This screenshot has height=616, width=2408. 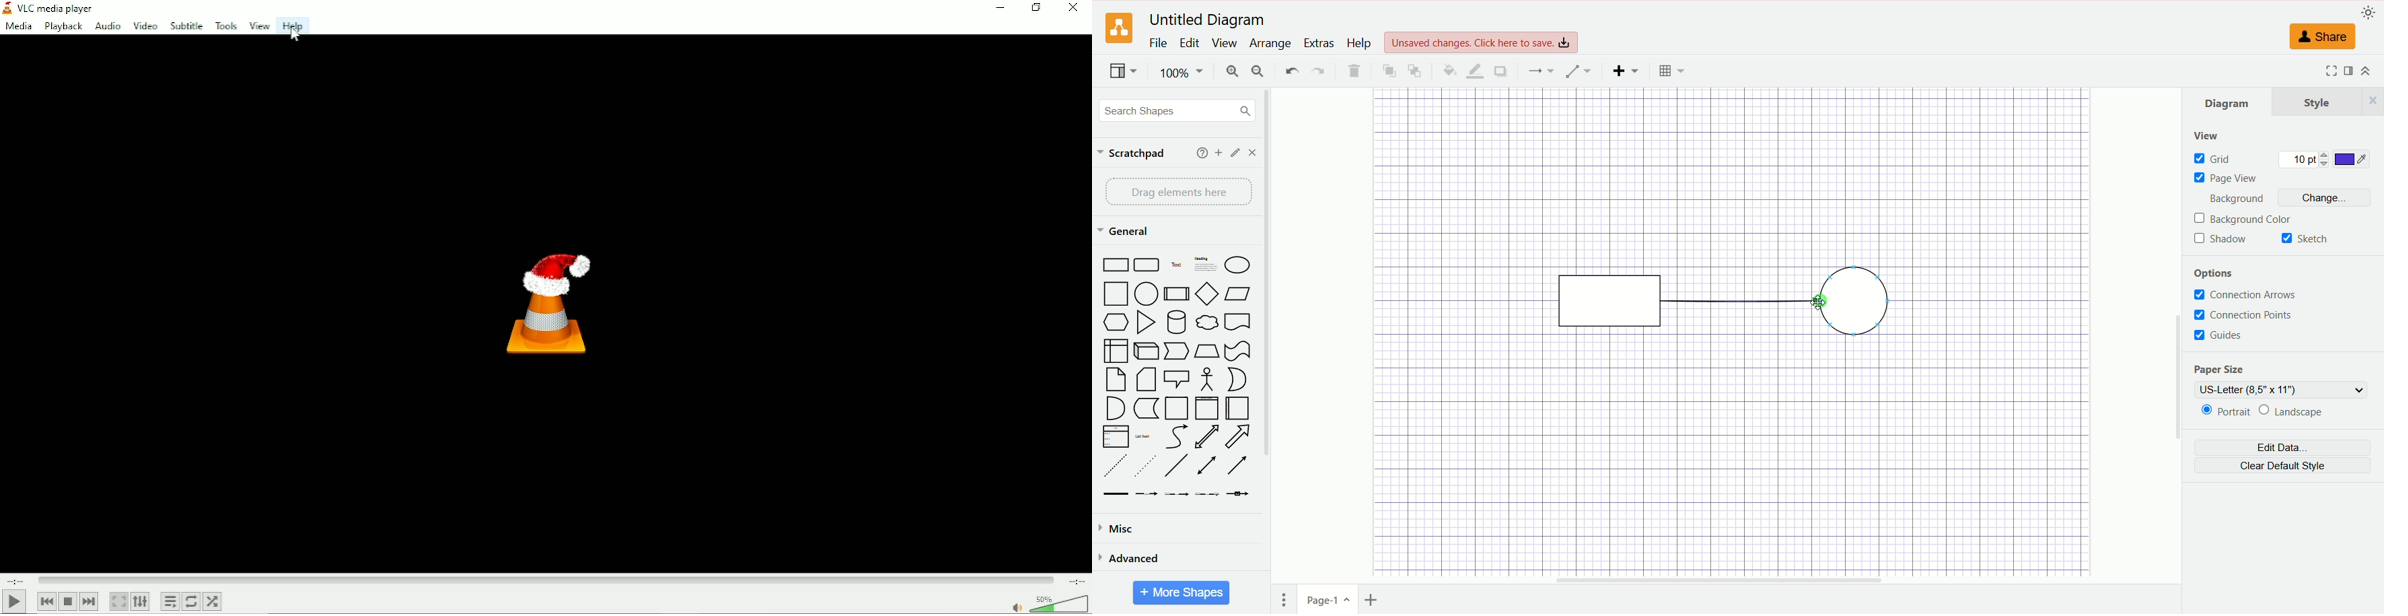 I want to click on Hexagon, so click(x=1116, y=323).